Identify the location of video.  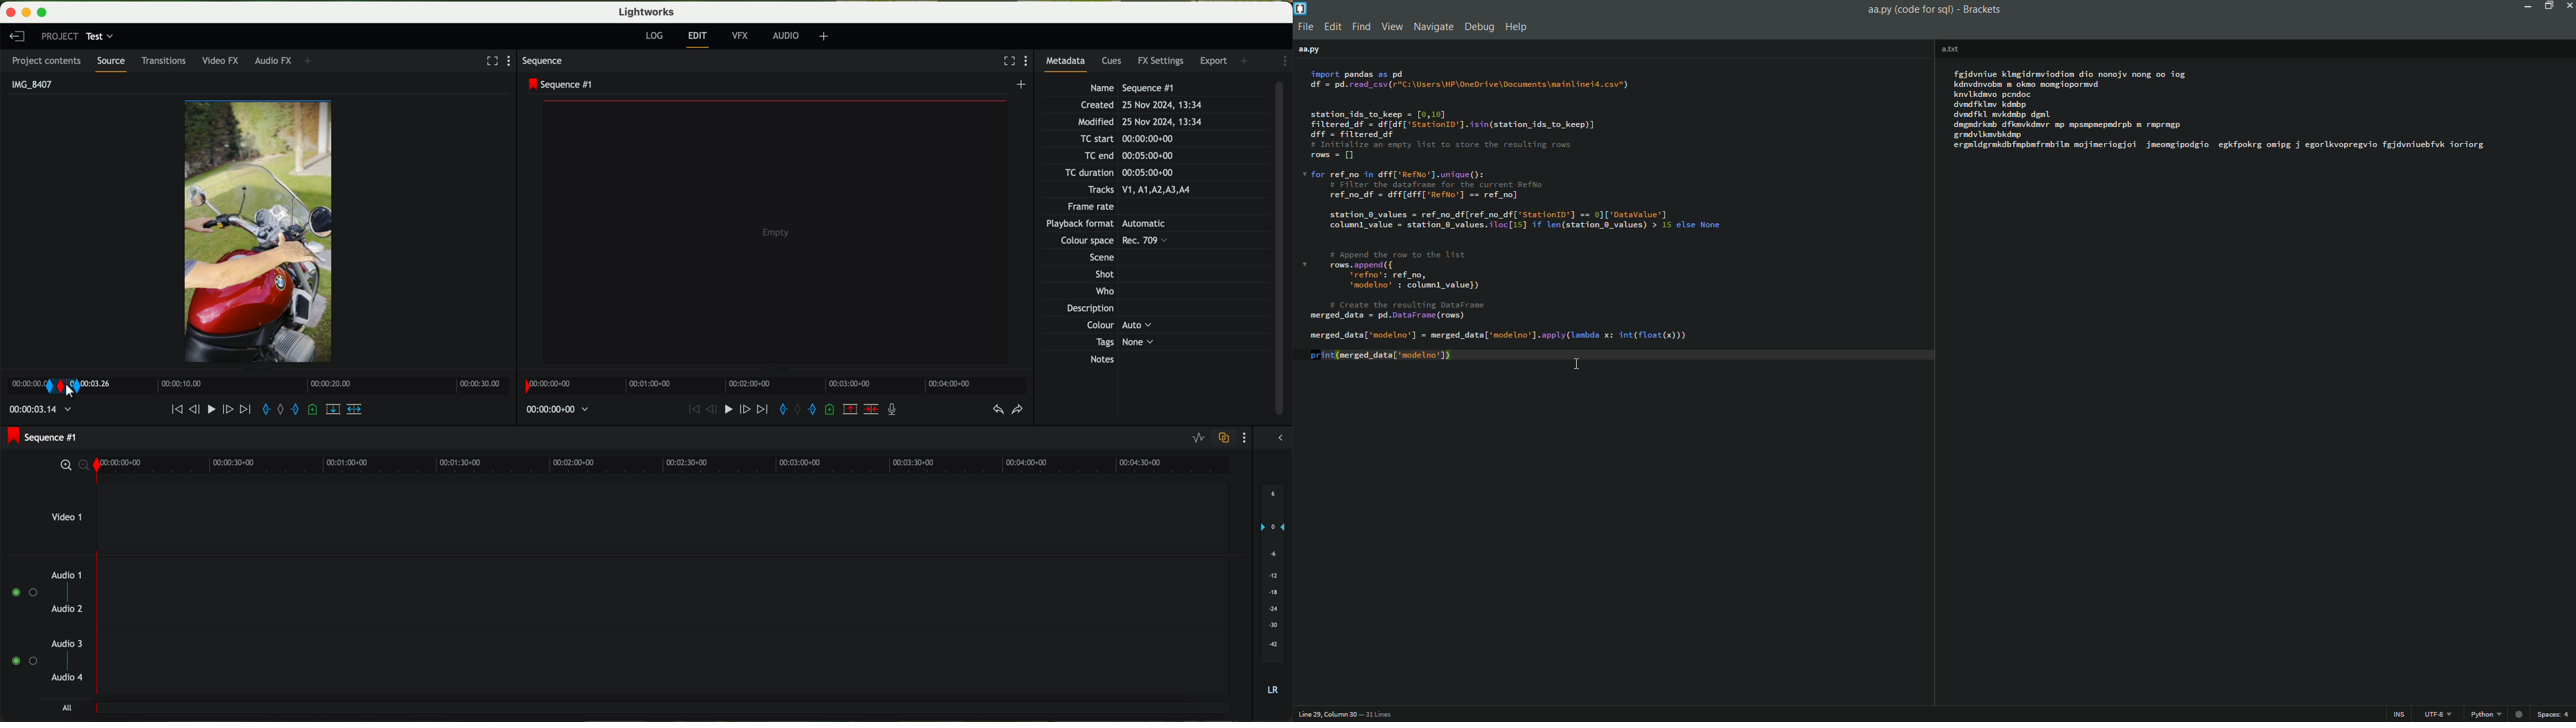
(260, 224).